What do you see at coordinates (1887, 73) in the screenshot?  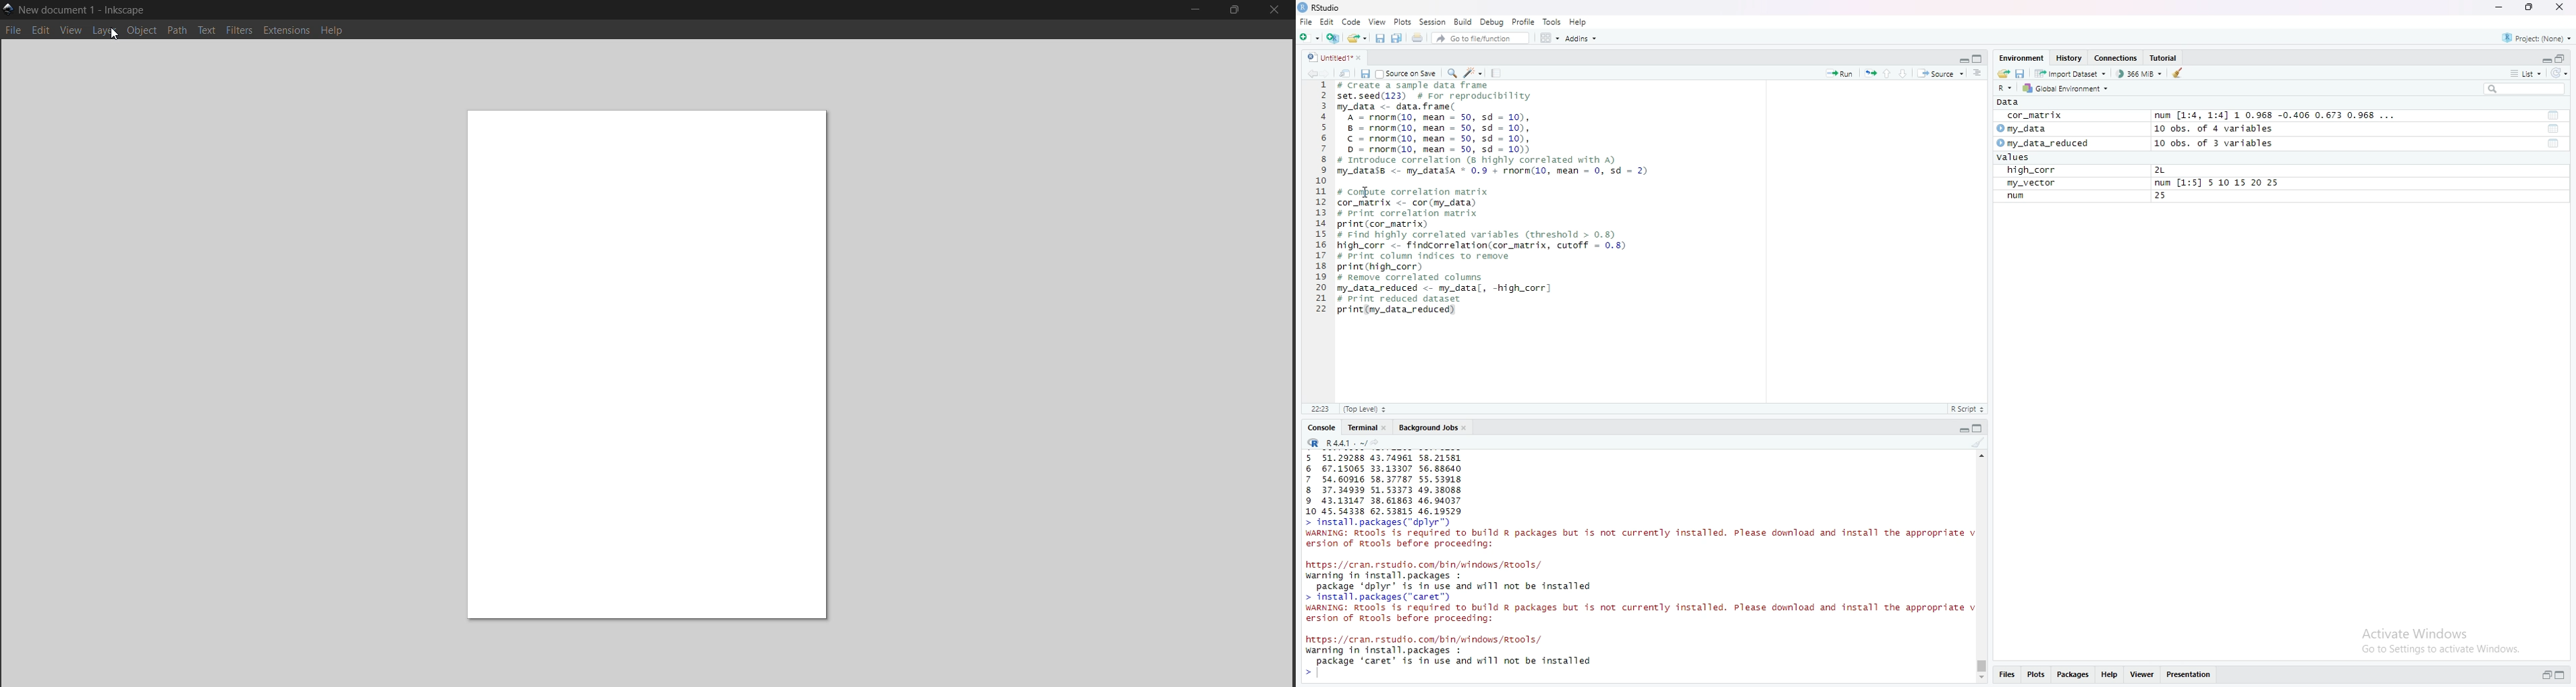 I see `up` at bounding box center [1887, 73].